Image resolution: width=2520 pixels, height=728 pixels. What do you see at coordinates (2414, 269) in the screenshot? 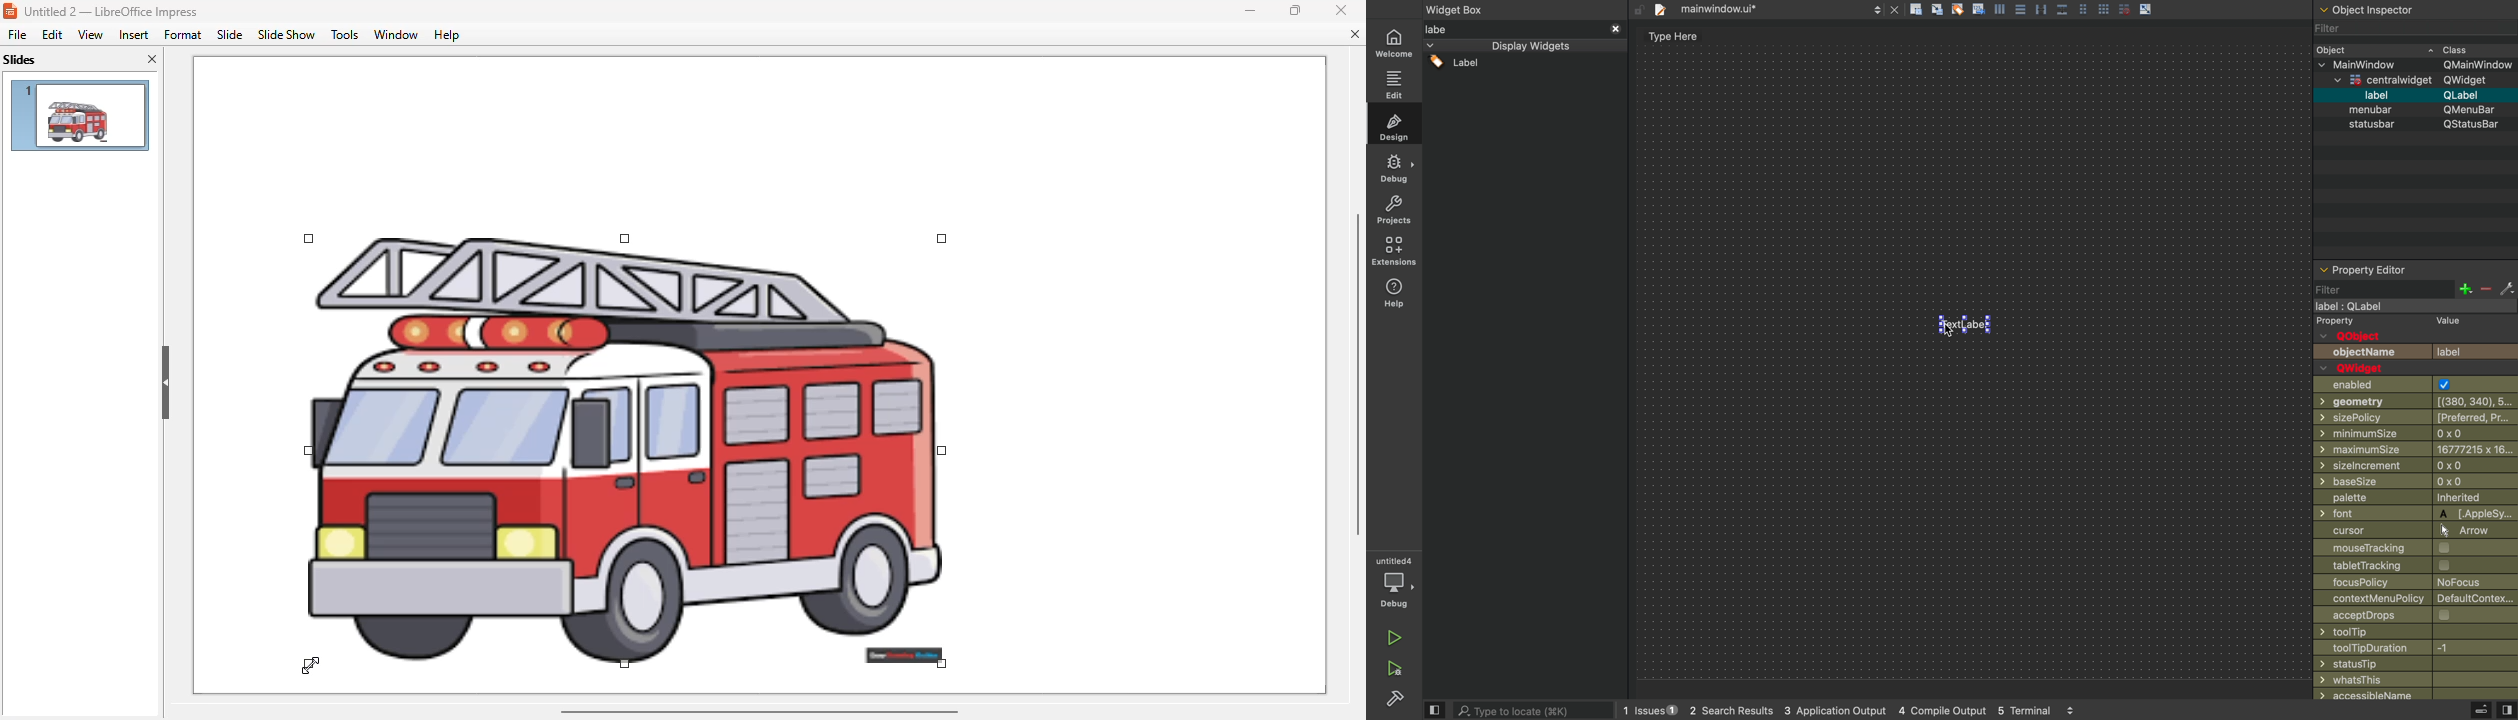
I see `properties of selected widget ` at bounding box center [2414, 269].